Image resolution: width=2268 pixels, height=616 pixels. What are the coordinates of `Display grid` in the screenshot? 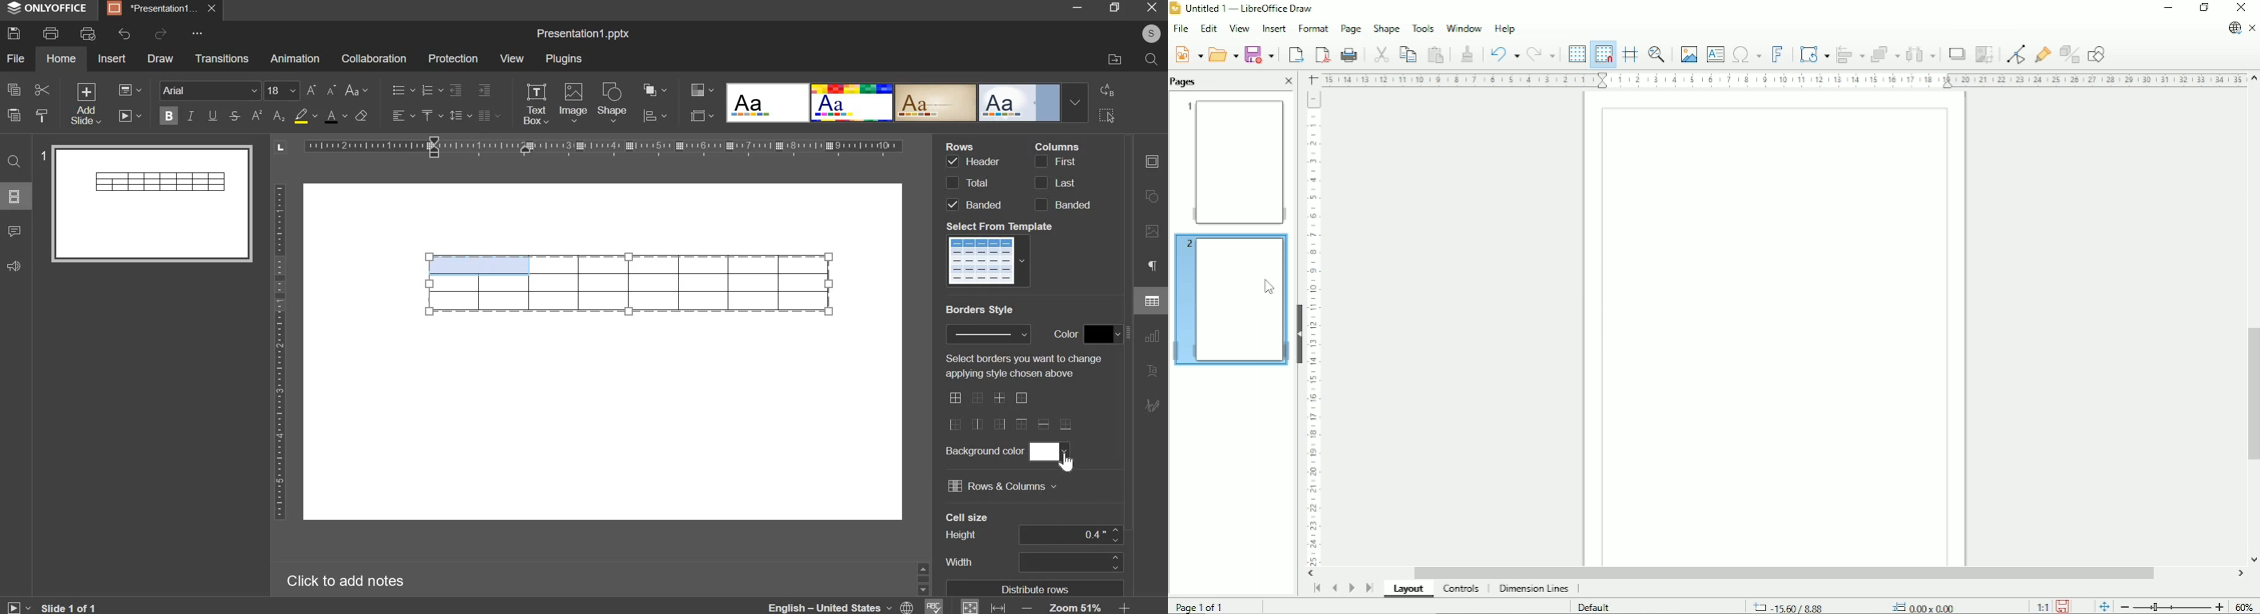 It's located at (1576, 53).